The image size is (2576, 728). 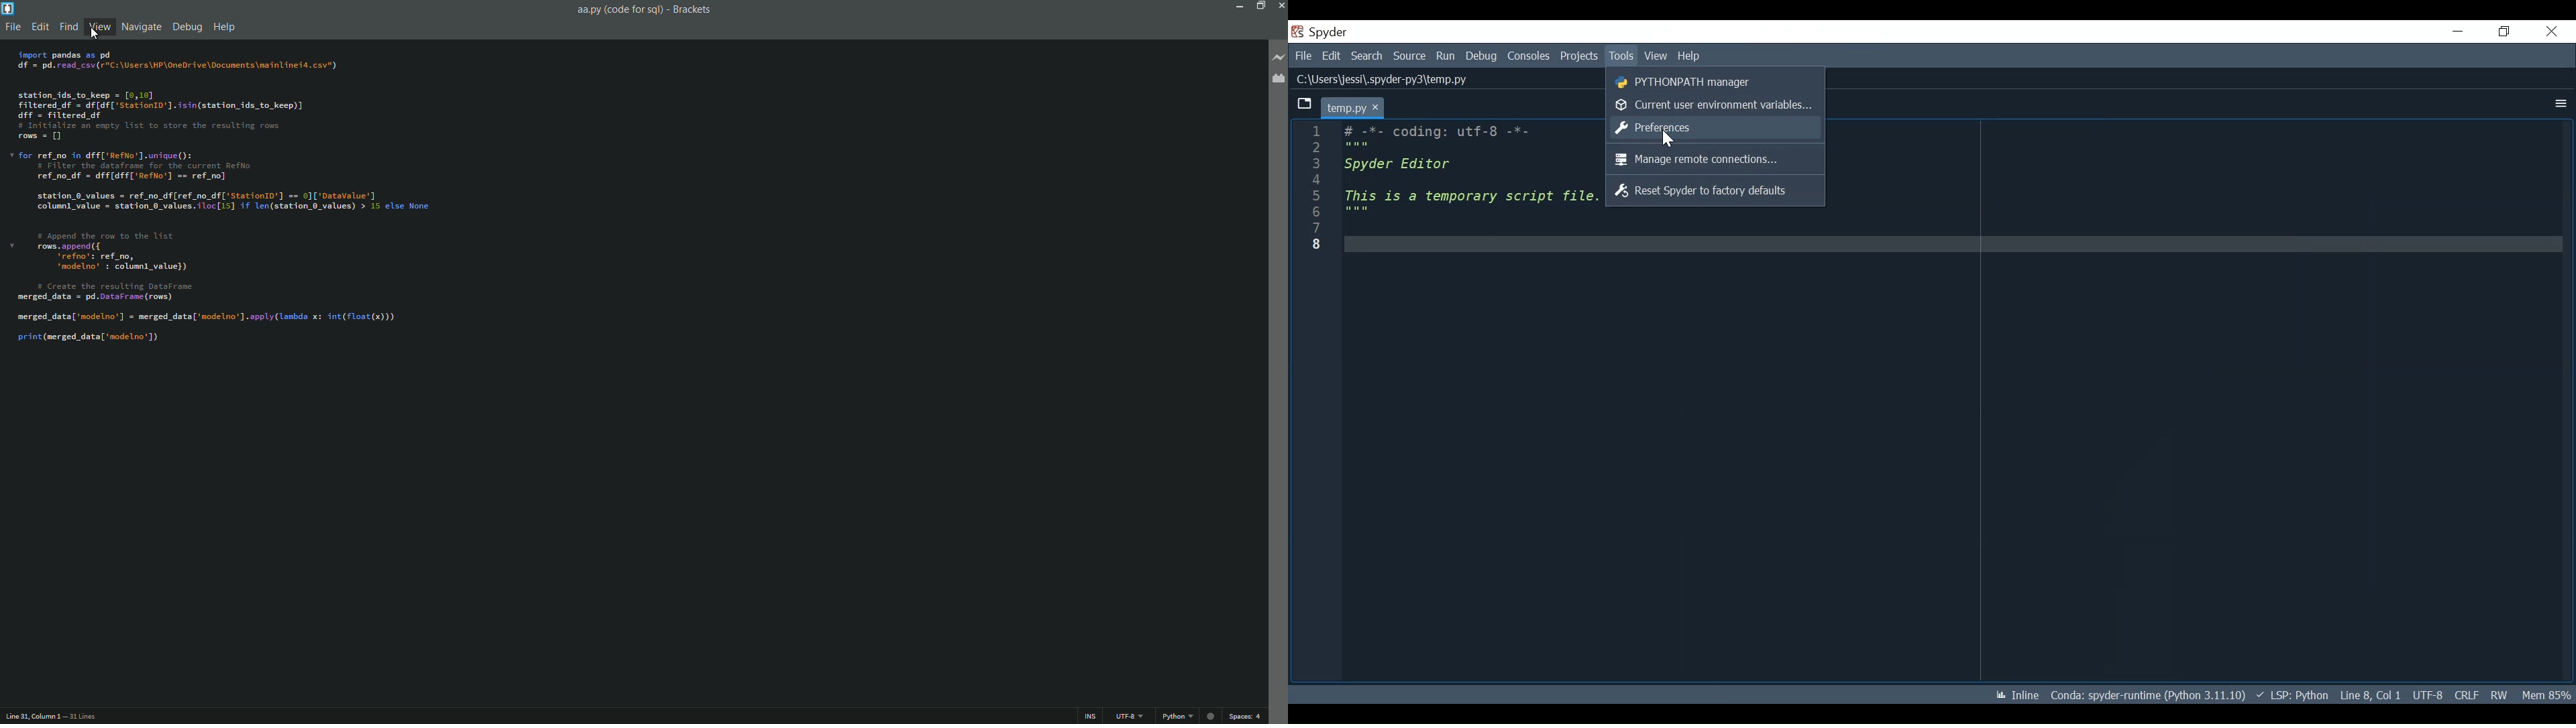 What do you see at coordinates (8, 9) in the screenshot?
I see `app icon` at bounding box center [8, 9].